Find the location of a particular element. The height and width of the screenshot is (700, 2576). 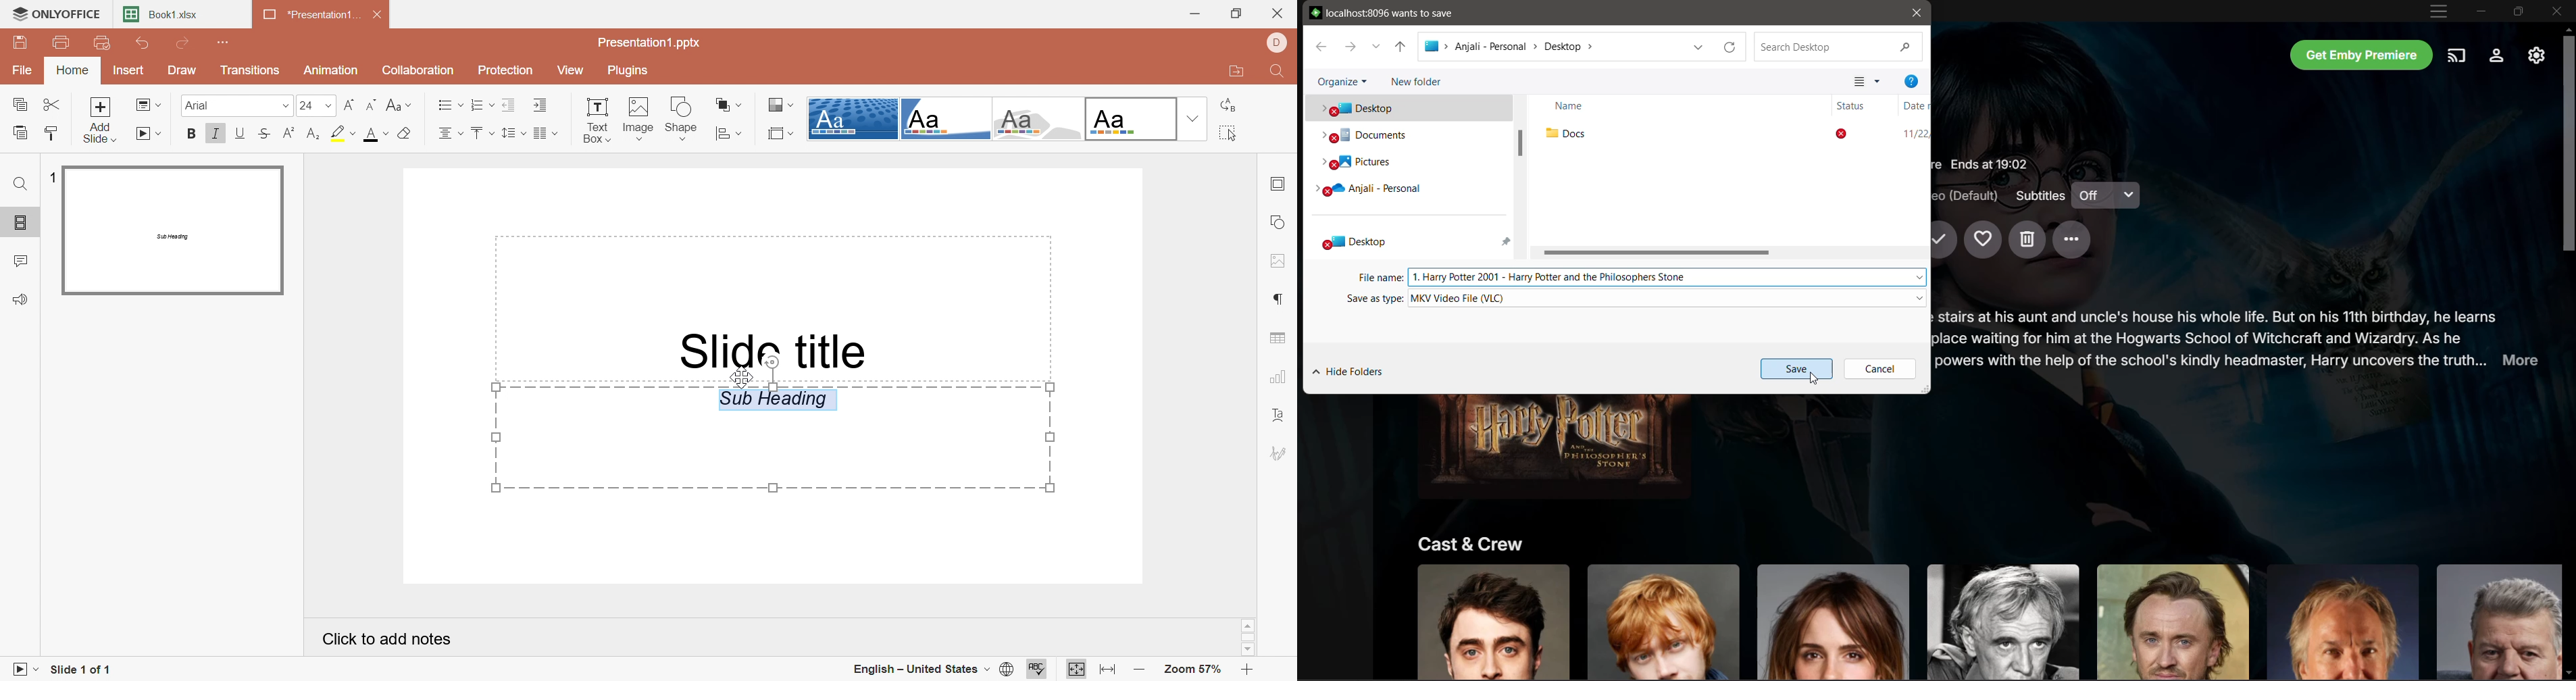

Shape settings is located at coordinates (1280, 222).